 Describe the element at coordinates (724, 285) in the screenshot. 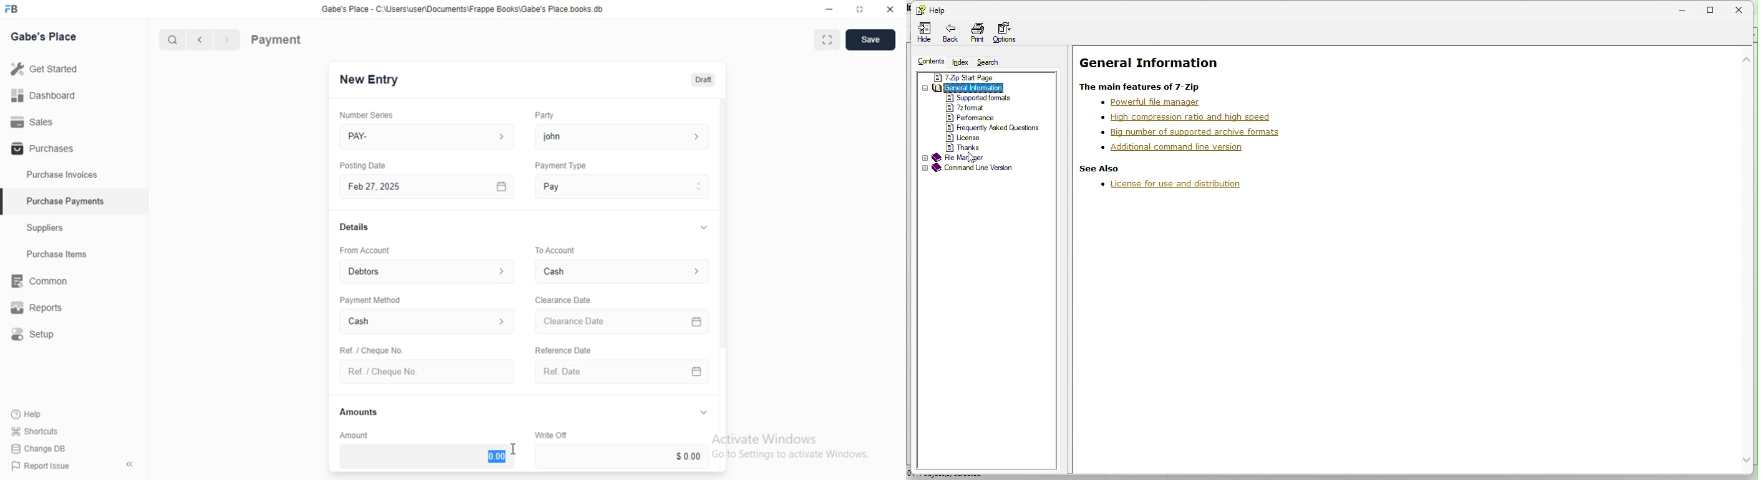

I see `vertical scroll bar` at that location.